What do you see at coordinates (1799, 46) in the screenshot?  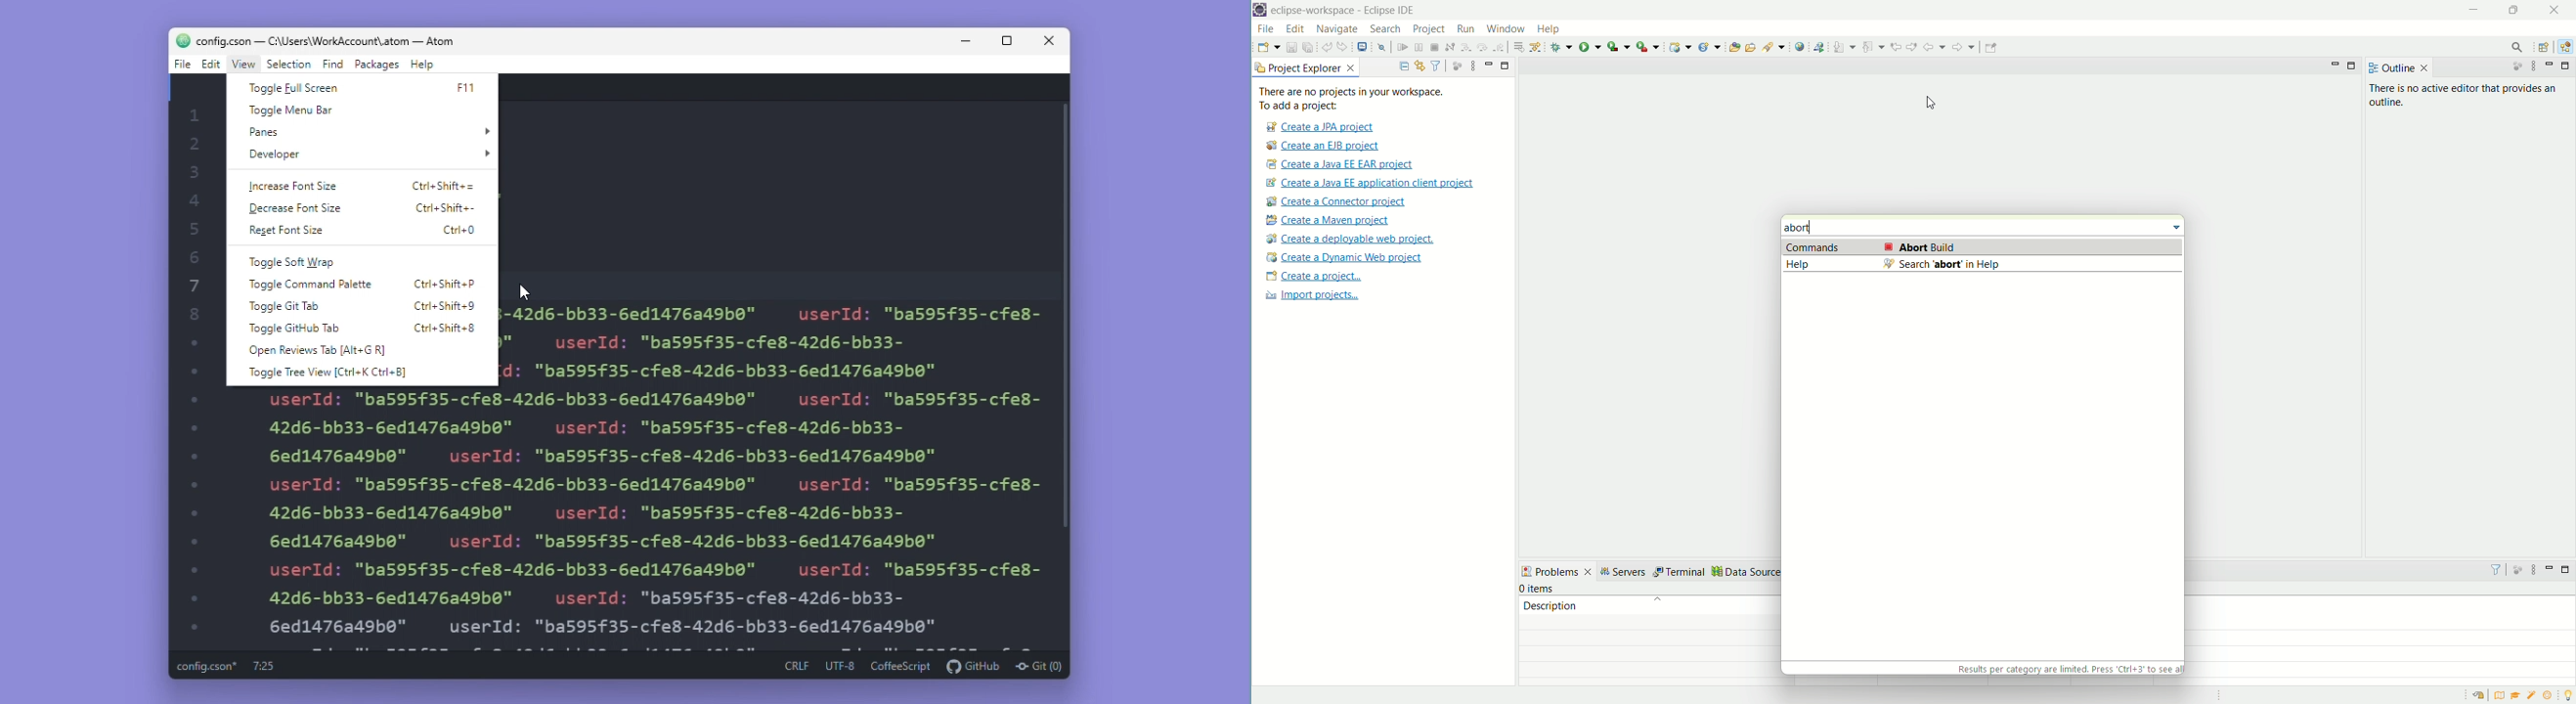 I see `open web browser` at bounding box center [1799, 46].